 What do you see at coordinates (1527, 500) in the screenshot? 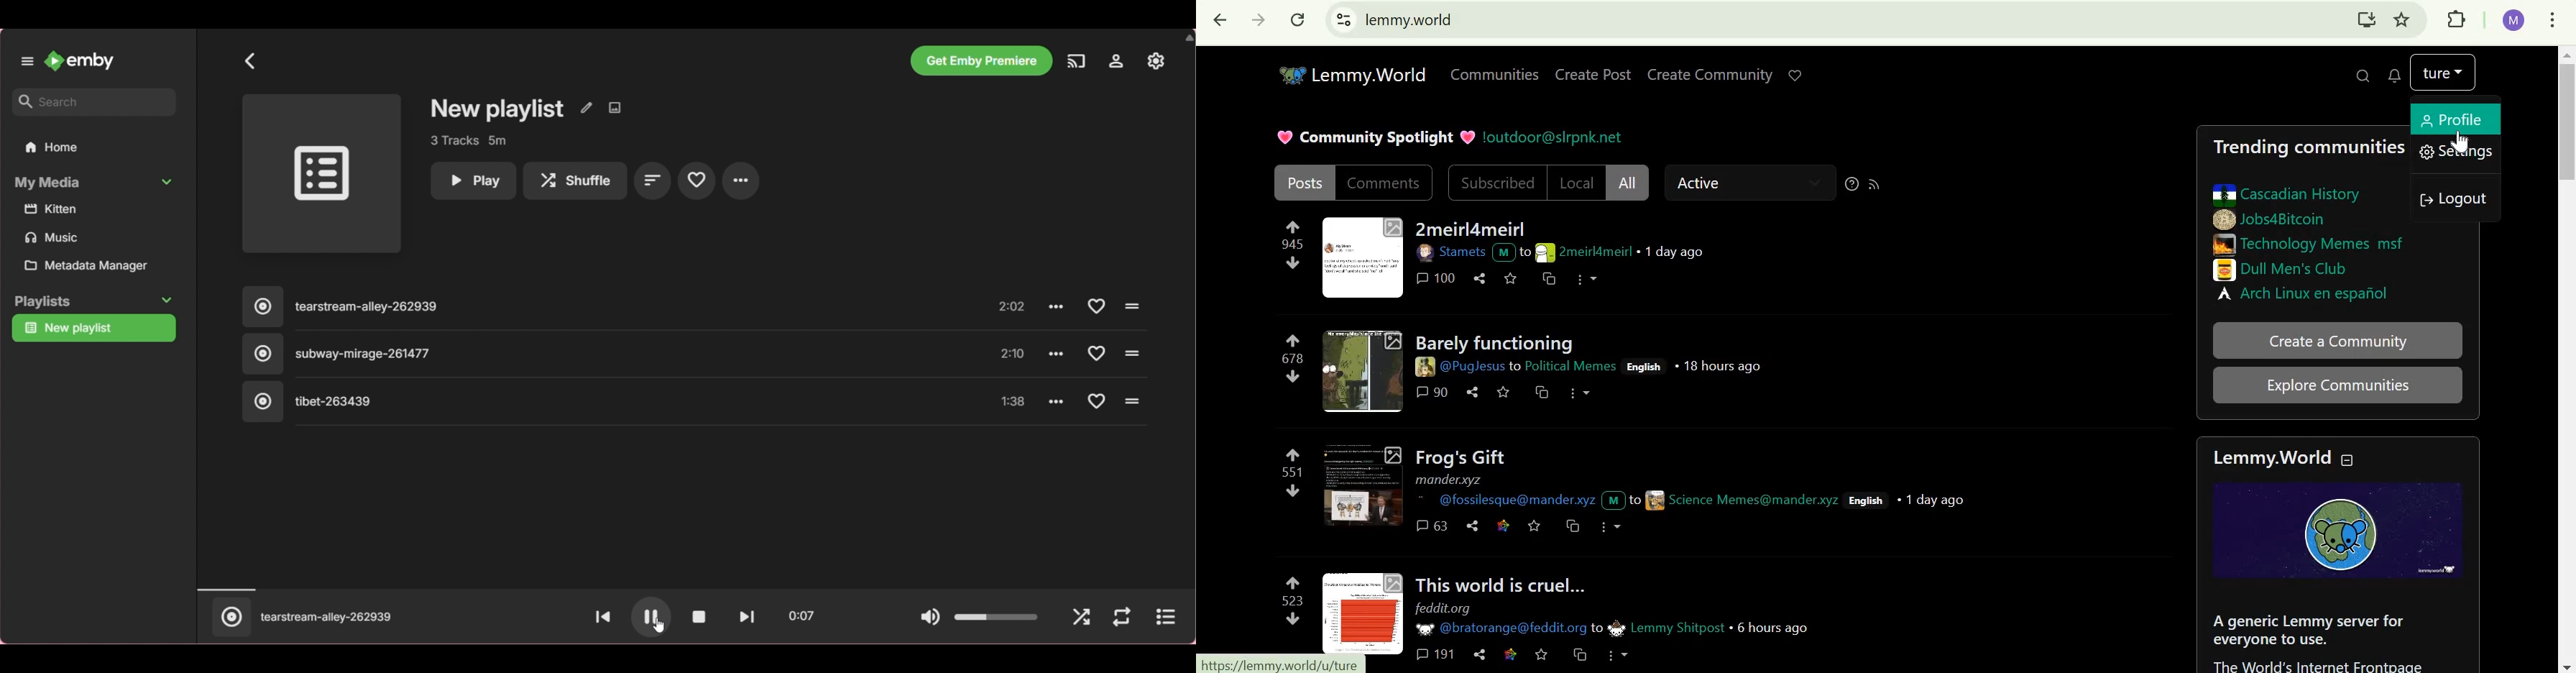
I see `user ID` at bounding box center [1527, 500].